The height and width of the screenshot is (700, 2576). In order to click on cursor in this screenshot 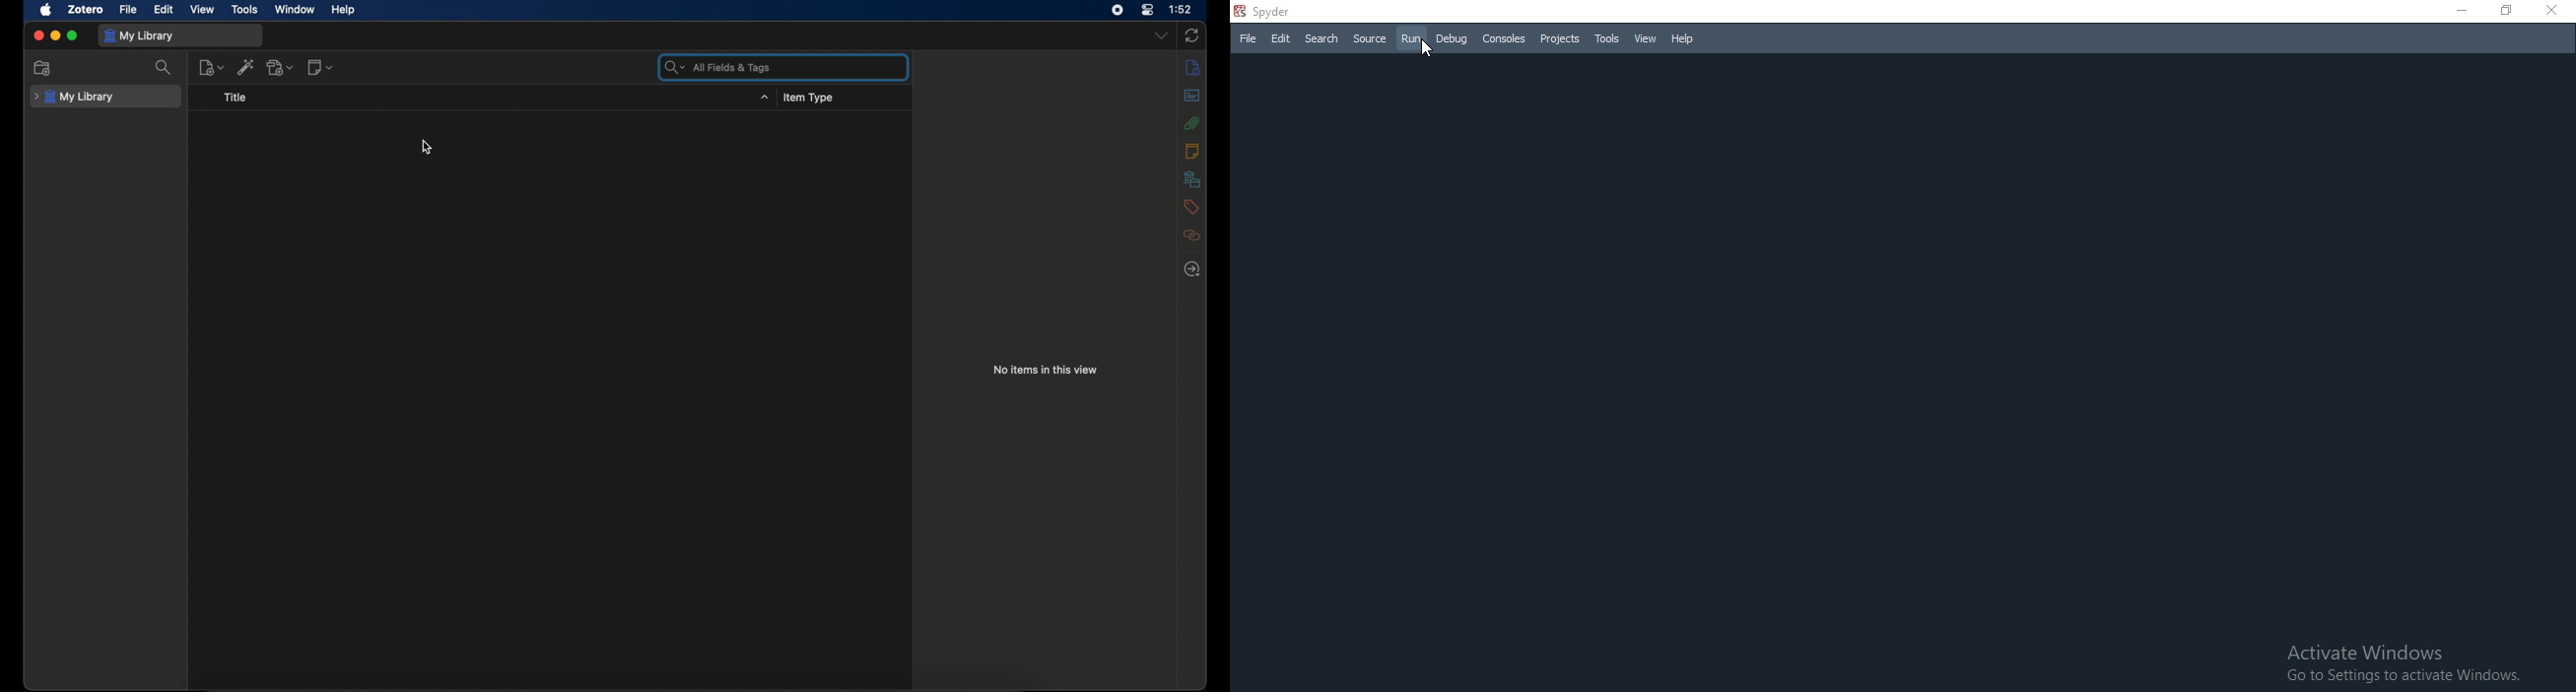, I will do `click(427, 147)`.